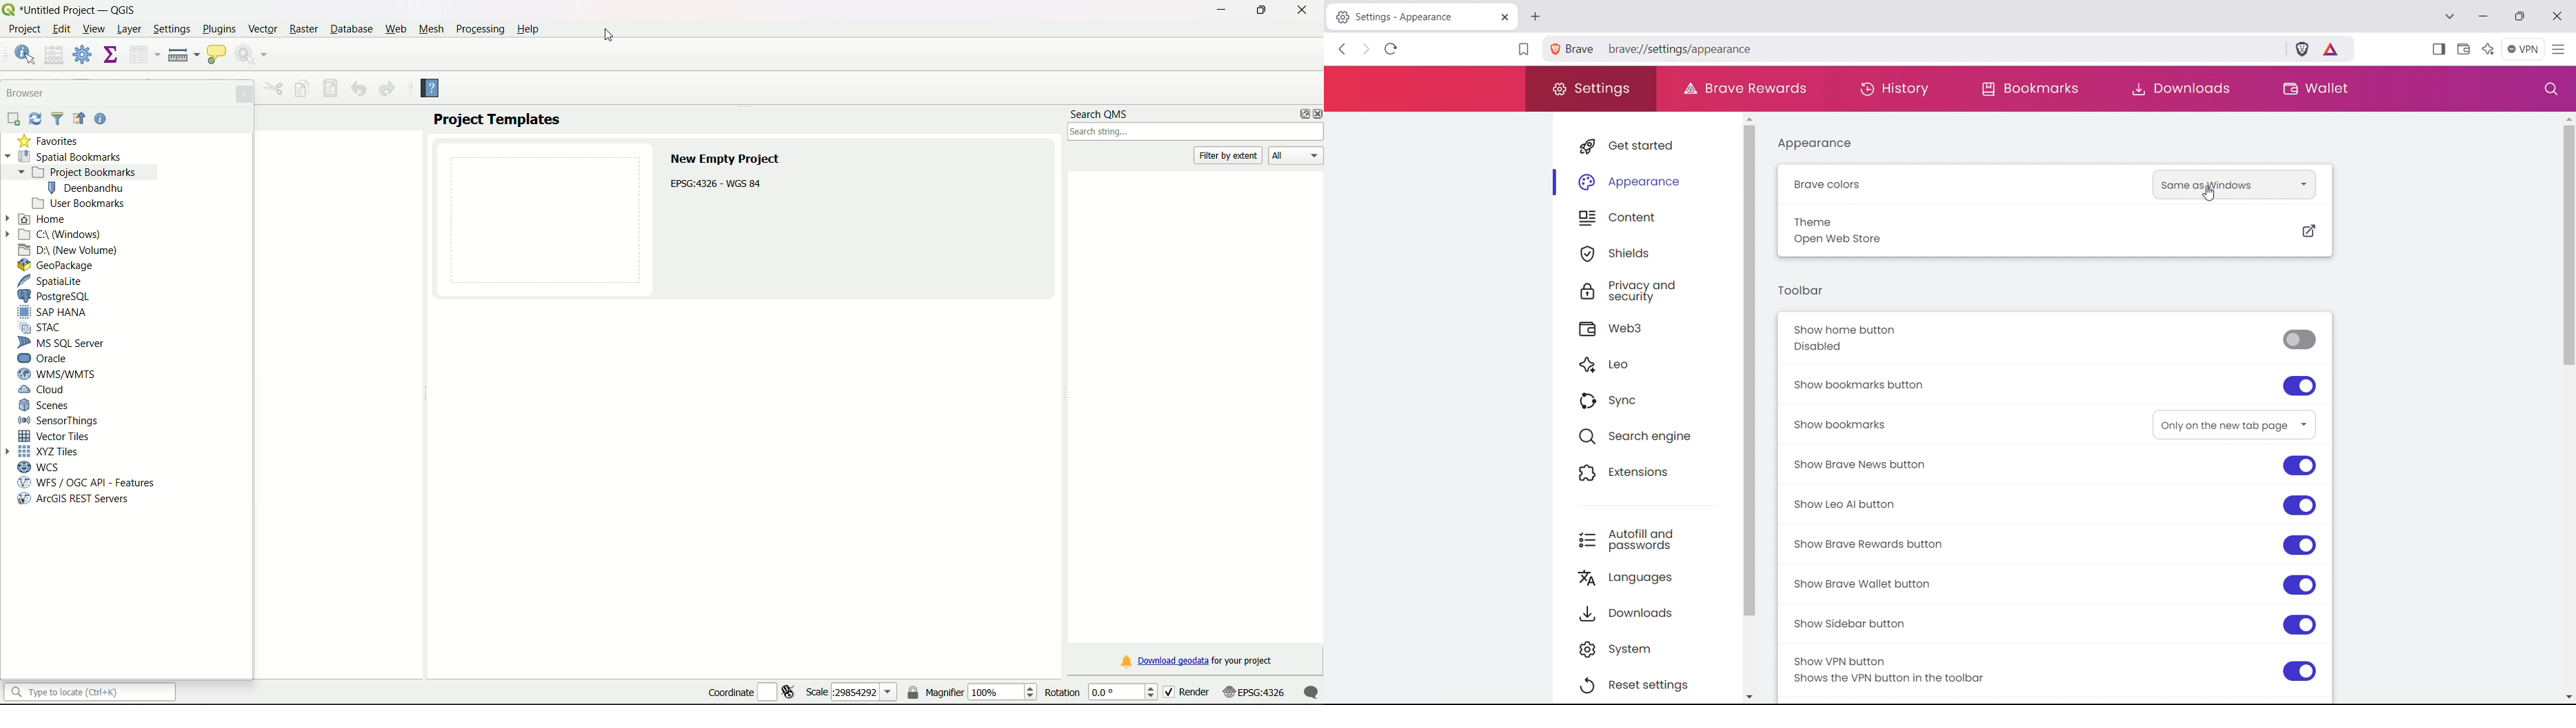 The width and height of the screenshot is (2576, 728). What do you see at coordinates (63, 295) in the screenshot?
I see `PostgreSQL` at bounding box center [63, 295].